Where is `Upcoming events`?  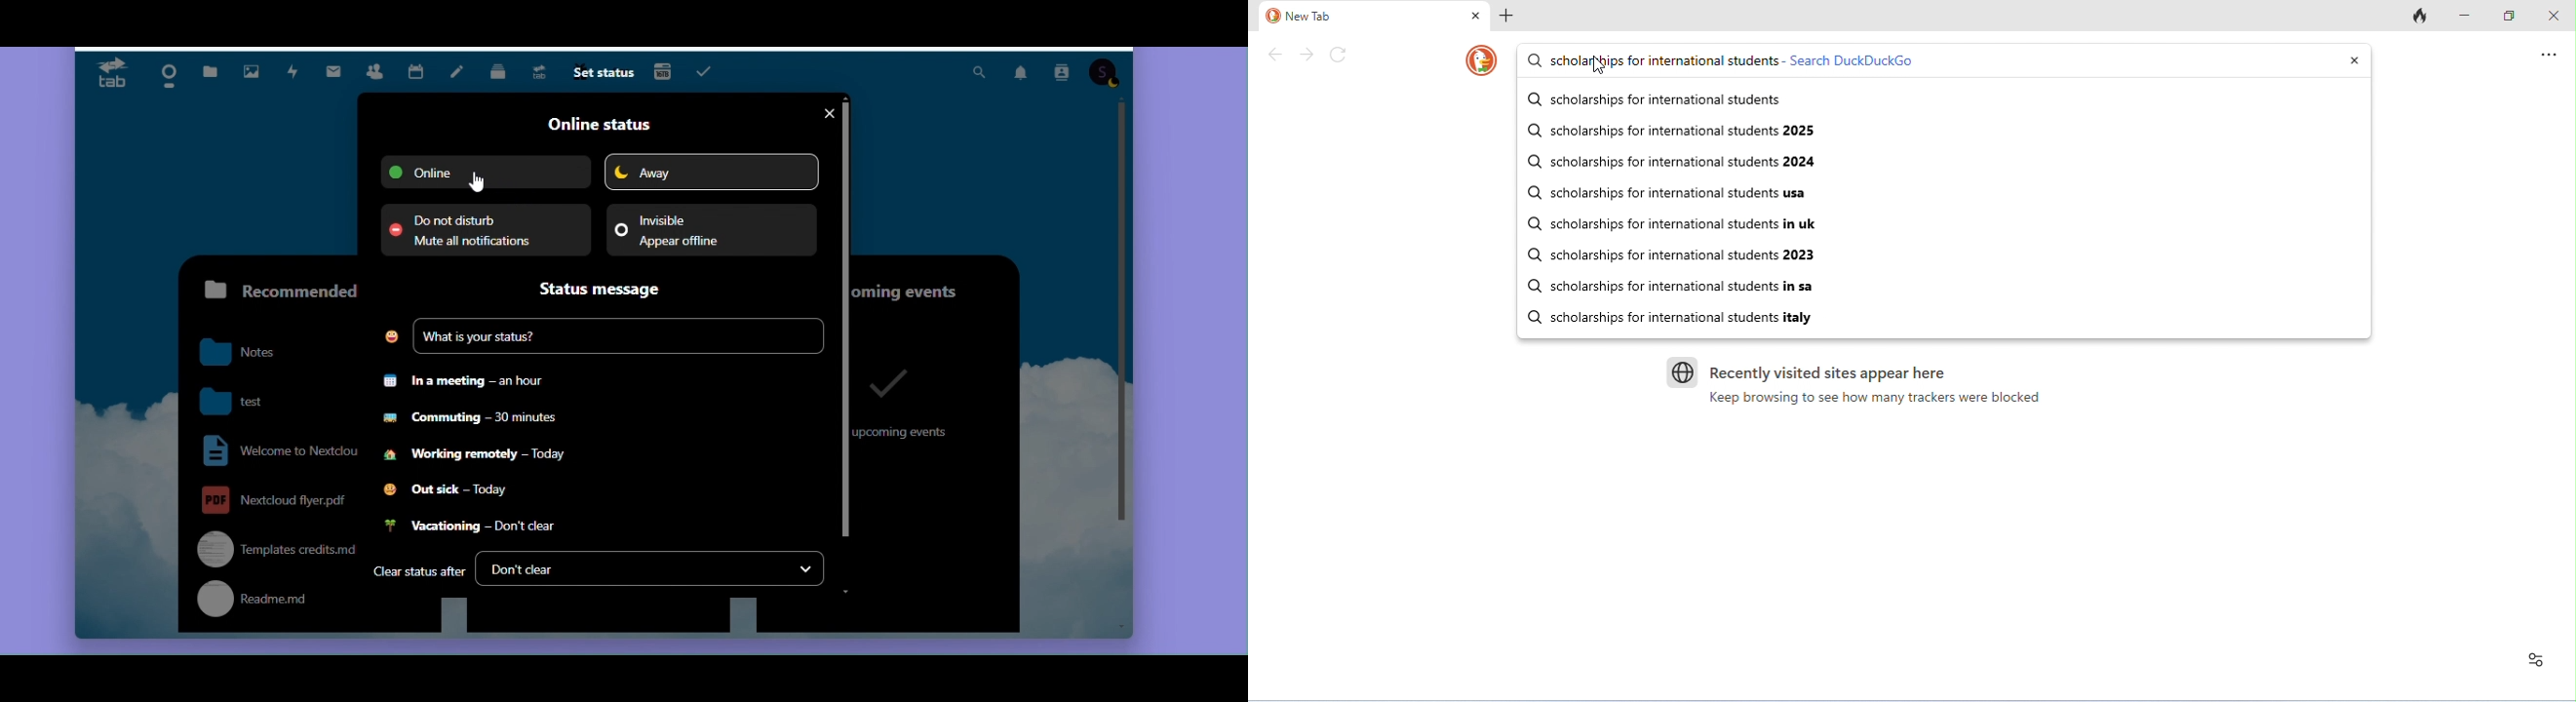 Upcoming events is located at coordinates (929, 286).